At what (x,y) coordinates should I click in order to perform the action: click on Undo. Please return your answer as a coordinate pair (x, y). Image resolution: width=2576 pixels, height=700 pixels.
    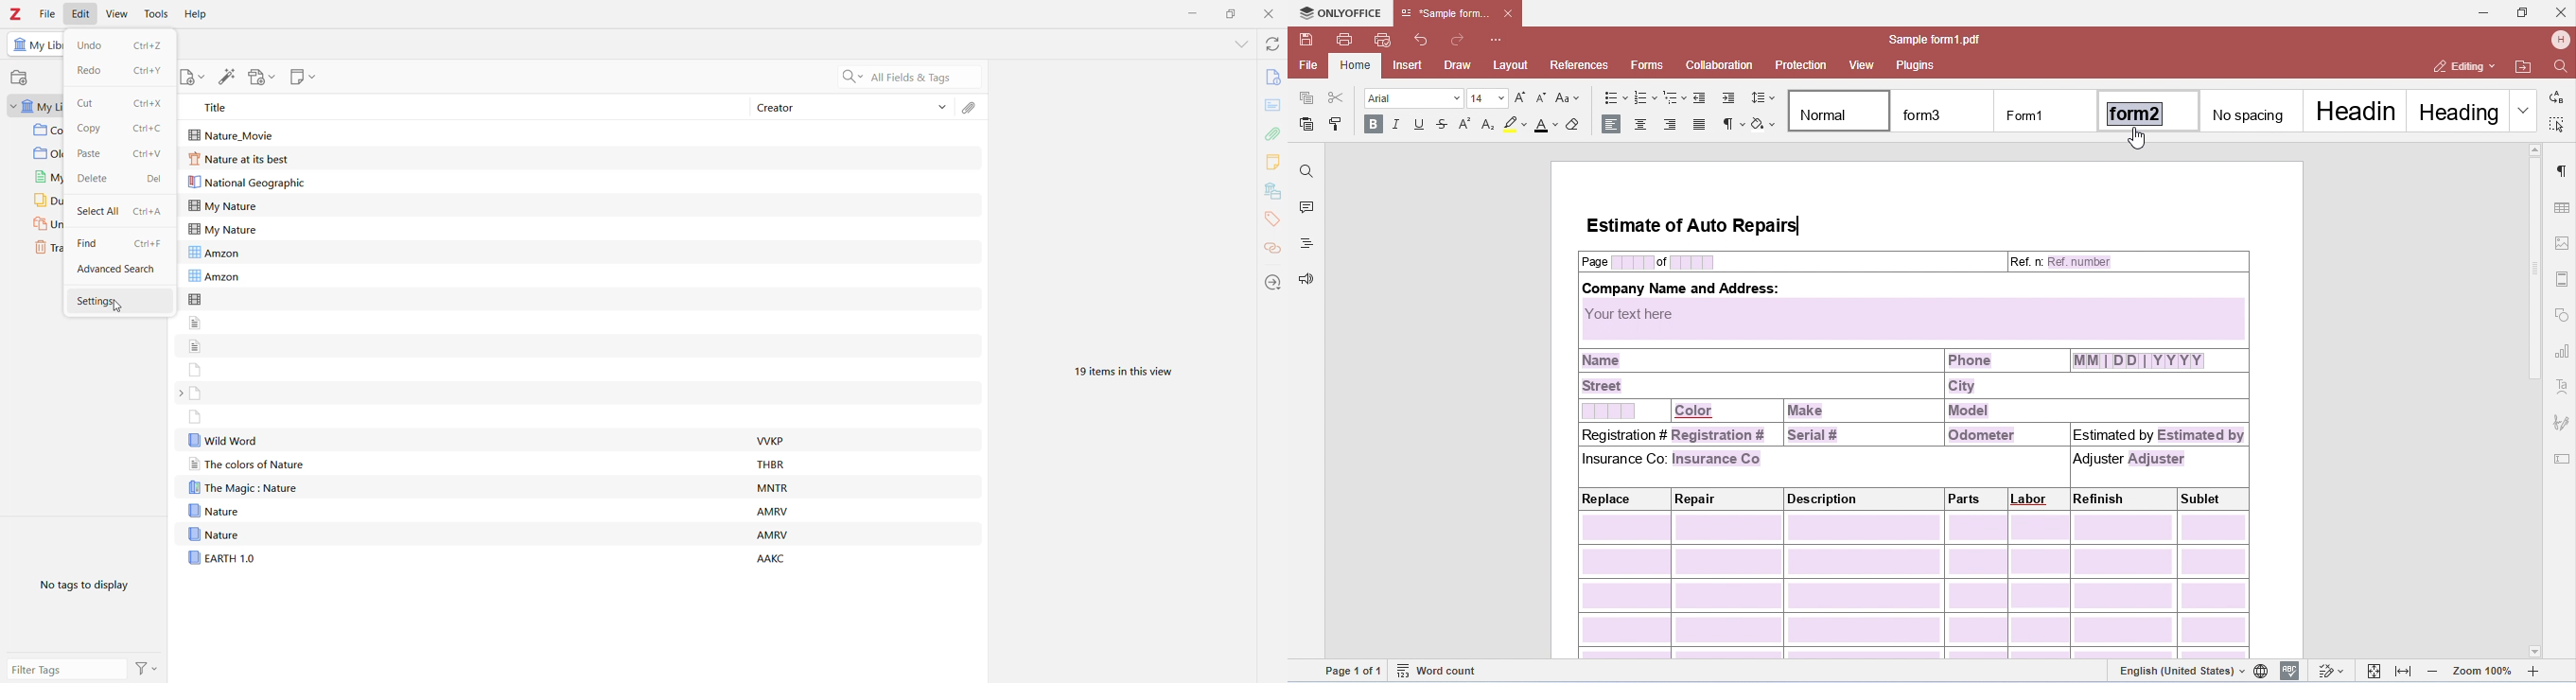
    Looking at the image, I should click on (93, 44).